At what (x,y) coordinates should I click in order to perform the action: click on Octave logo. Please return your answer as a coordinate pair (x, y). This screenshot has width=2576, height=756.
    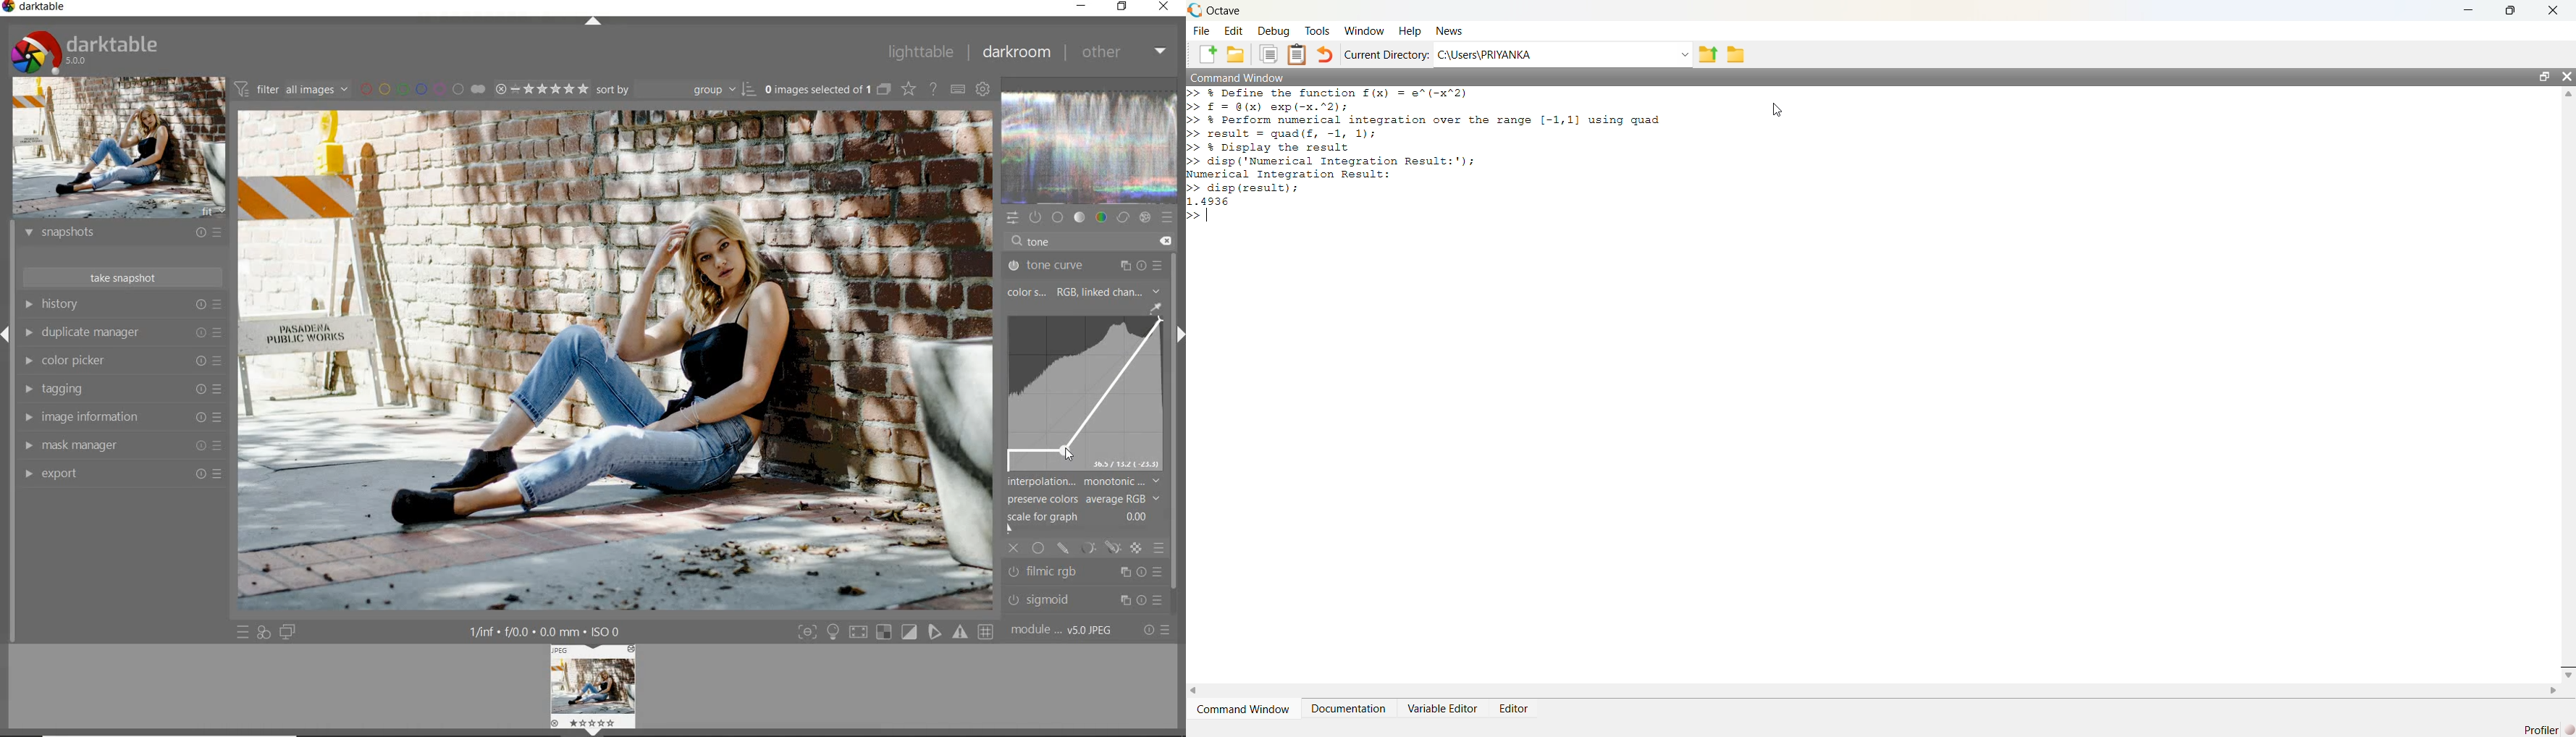
    Looking at the image, I should click on (1195, 9).